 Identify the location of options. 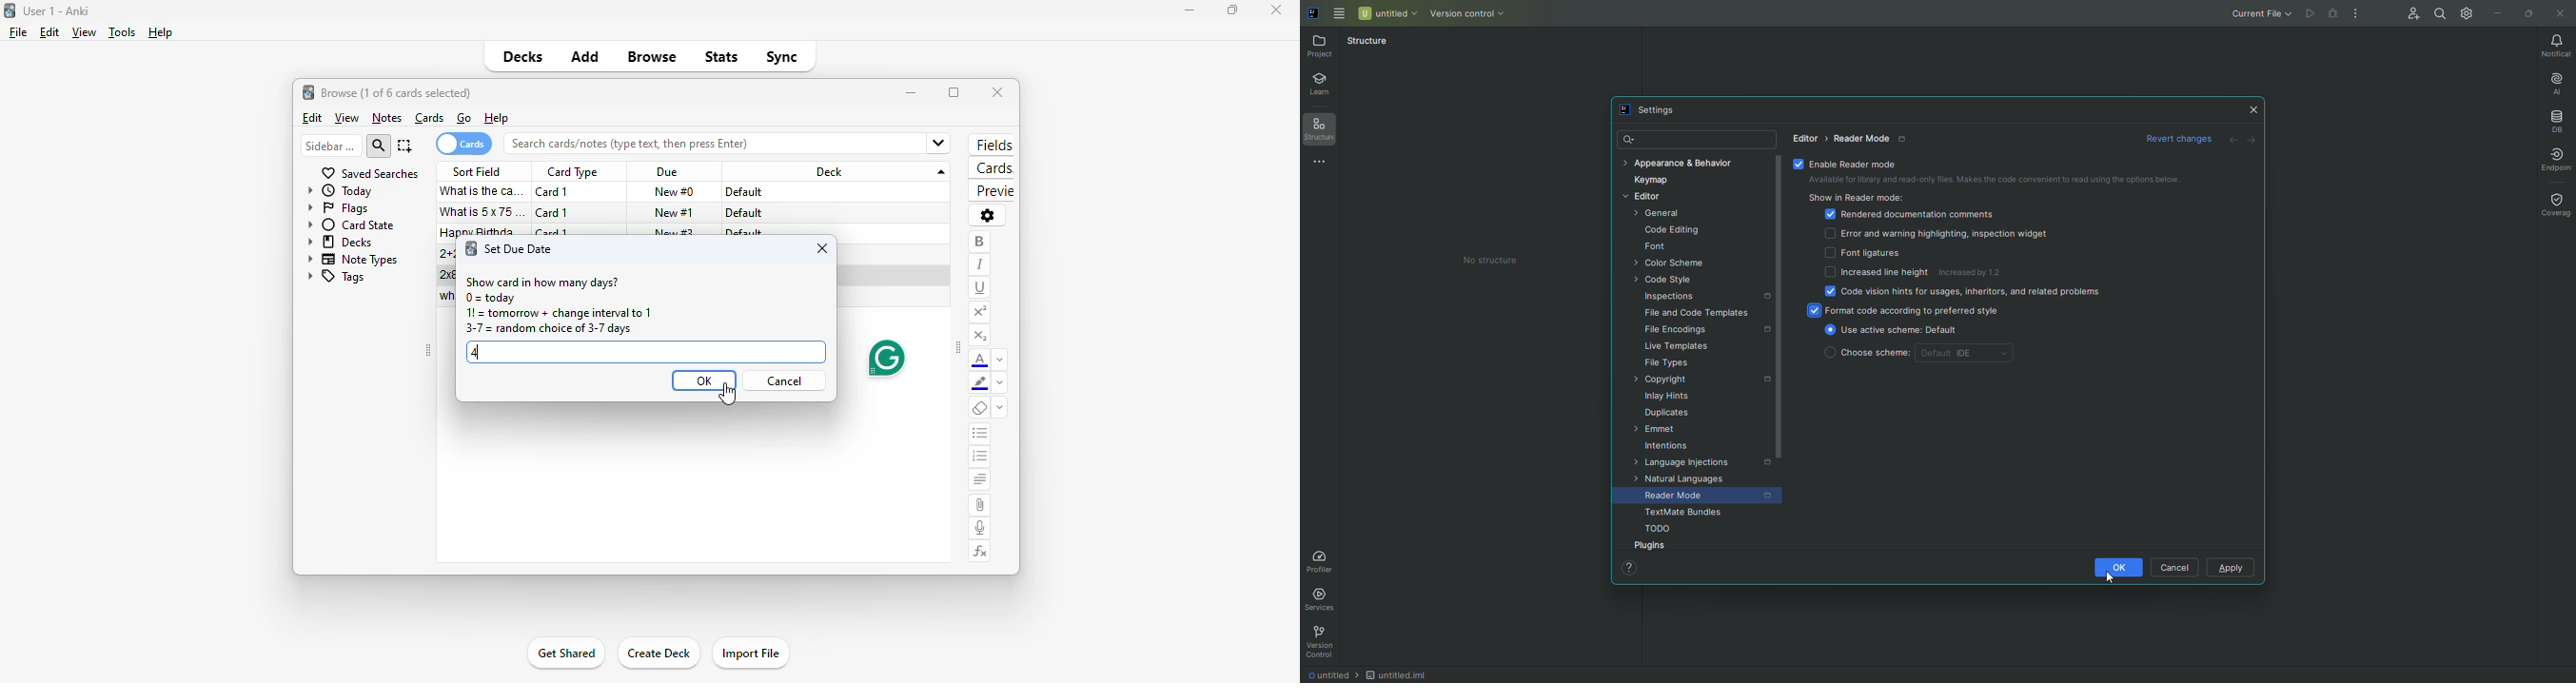
(987, 215).